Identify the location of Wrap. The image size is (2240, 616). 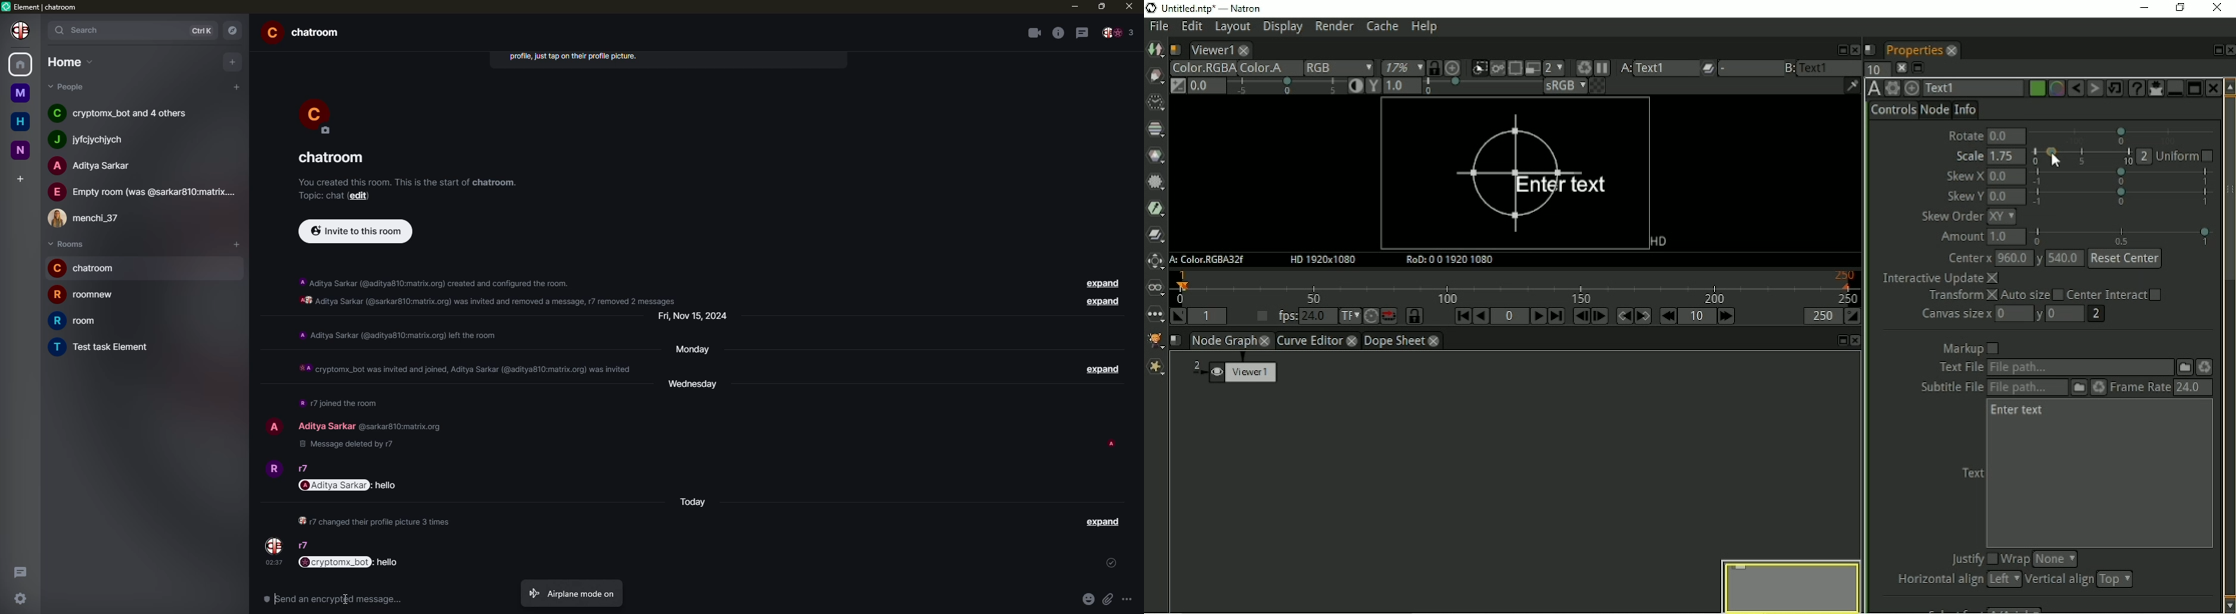
(2040, 559).